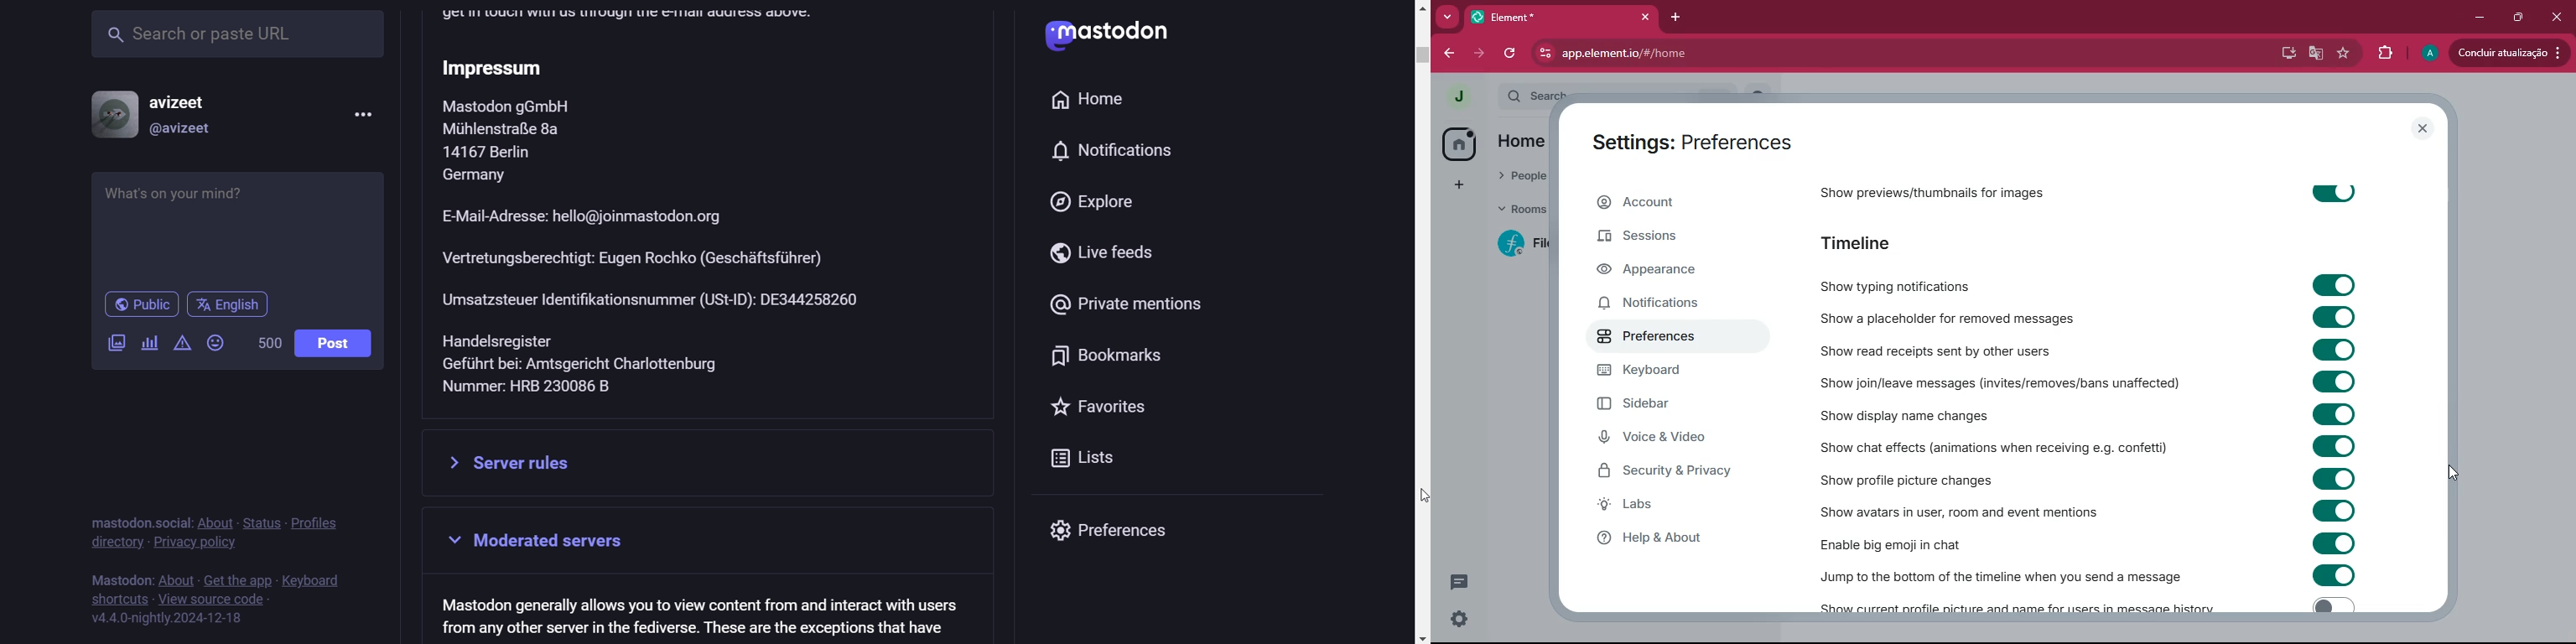 The image size is (2576, 644). Describe the element at coordinates (1456, 184) in the screenshot. I see `add` at that location.